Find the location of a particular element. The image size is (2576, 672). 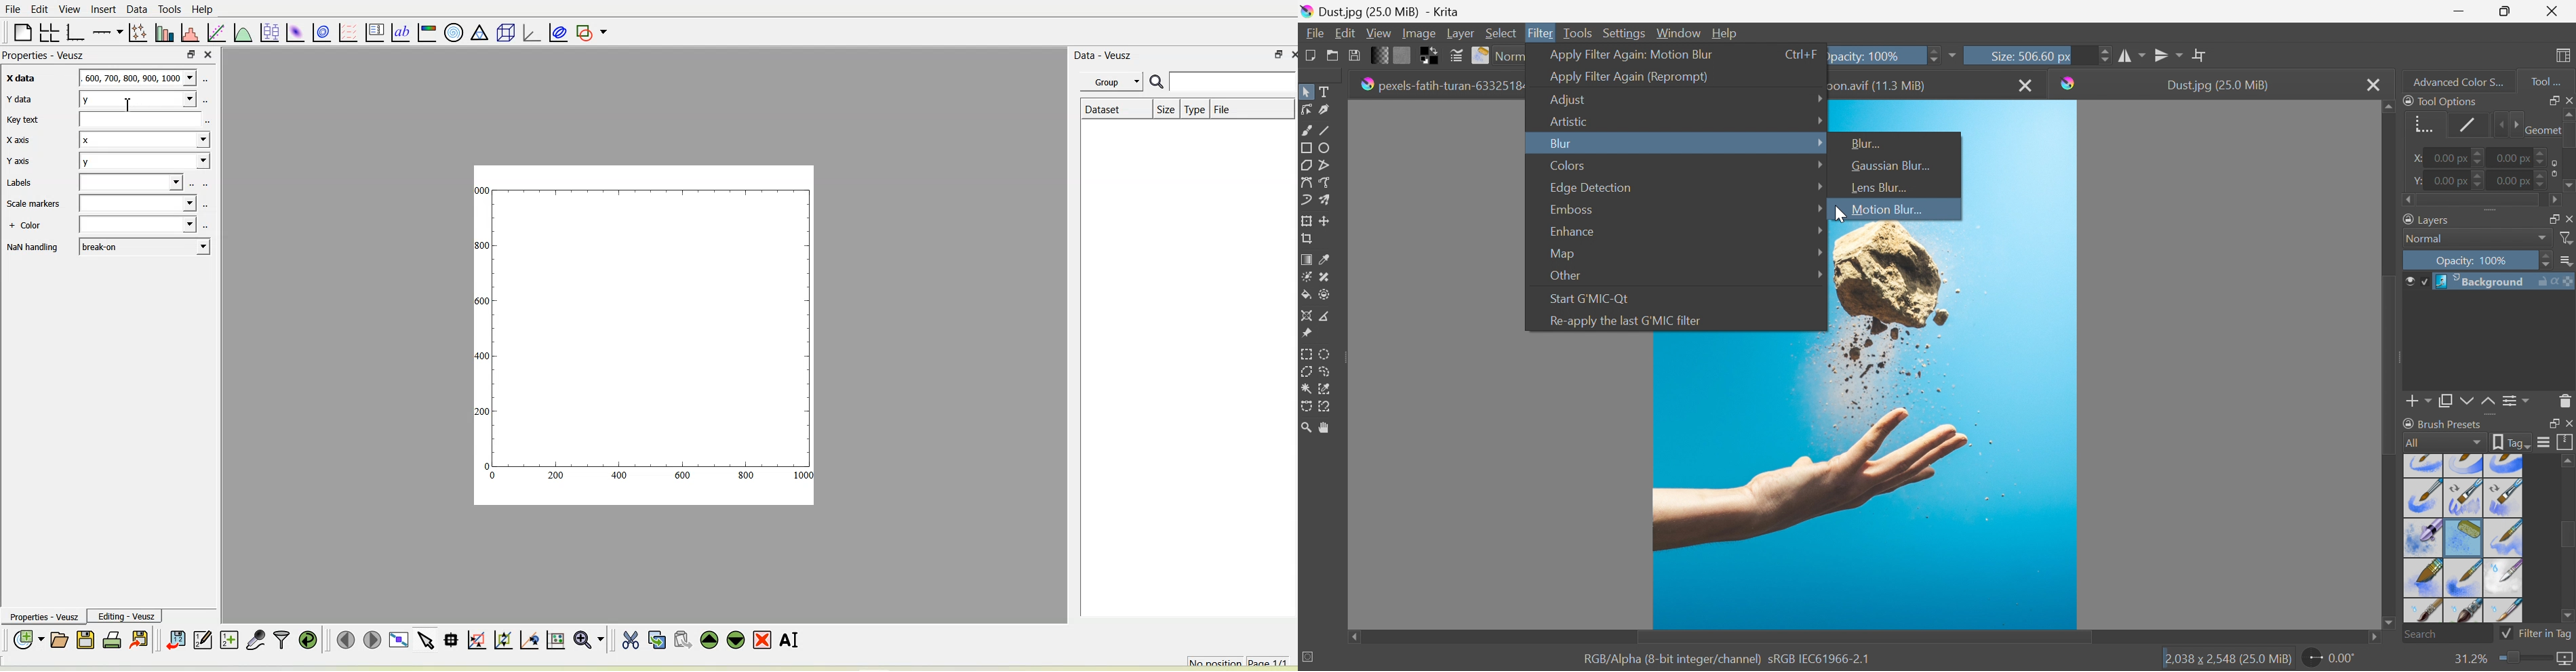

Group is located at coordinates (1113, 81).